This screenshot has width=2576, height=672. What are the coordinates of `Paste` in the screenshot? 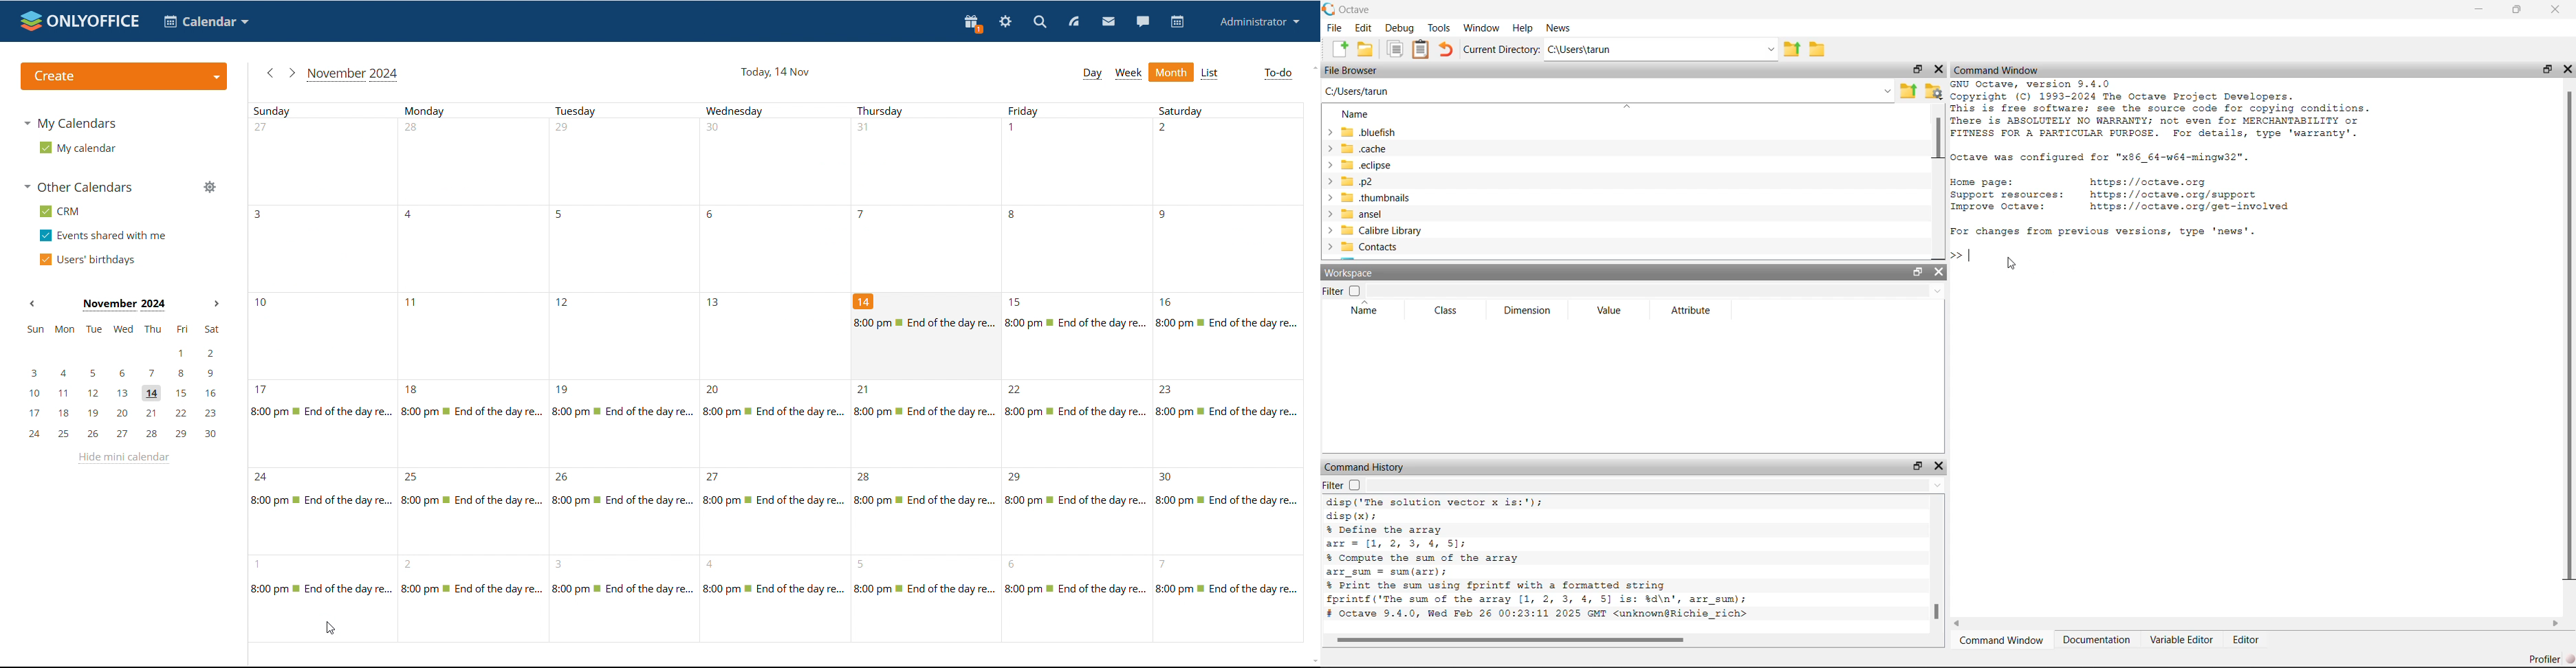 It's located at (1421, 50).